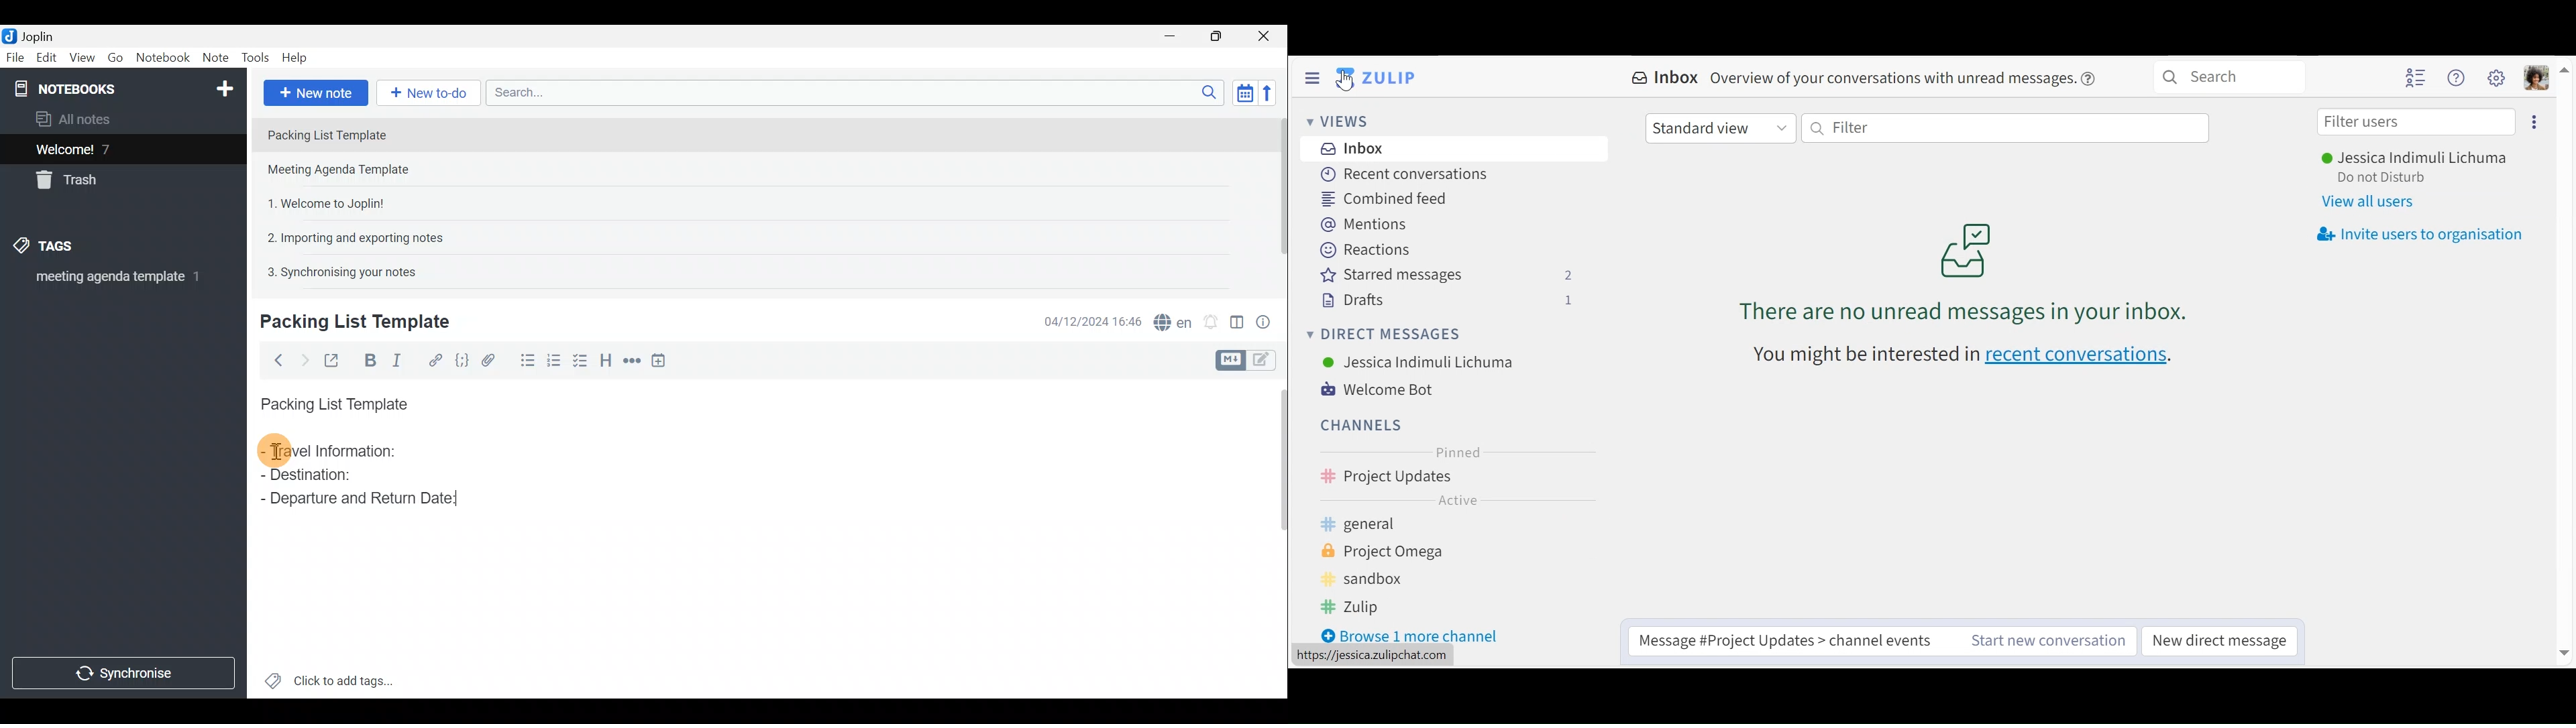  I want to click on Heading, so click(607, 359).